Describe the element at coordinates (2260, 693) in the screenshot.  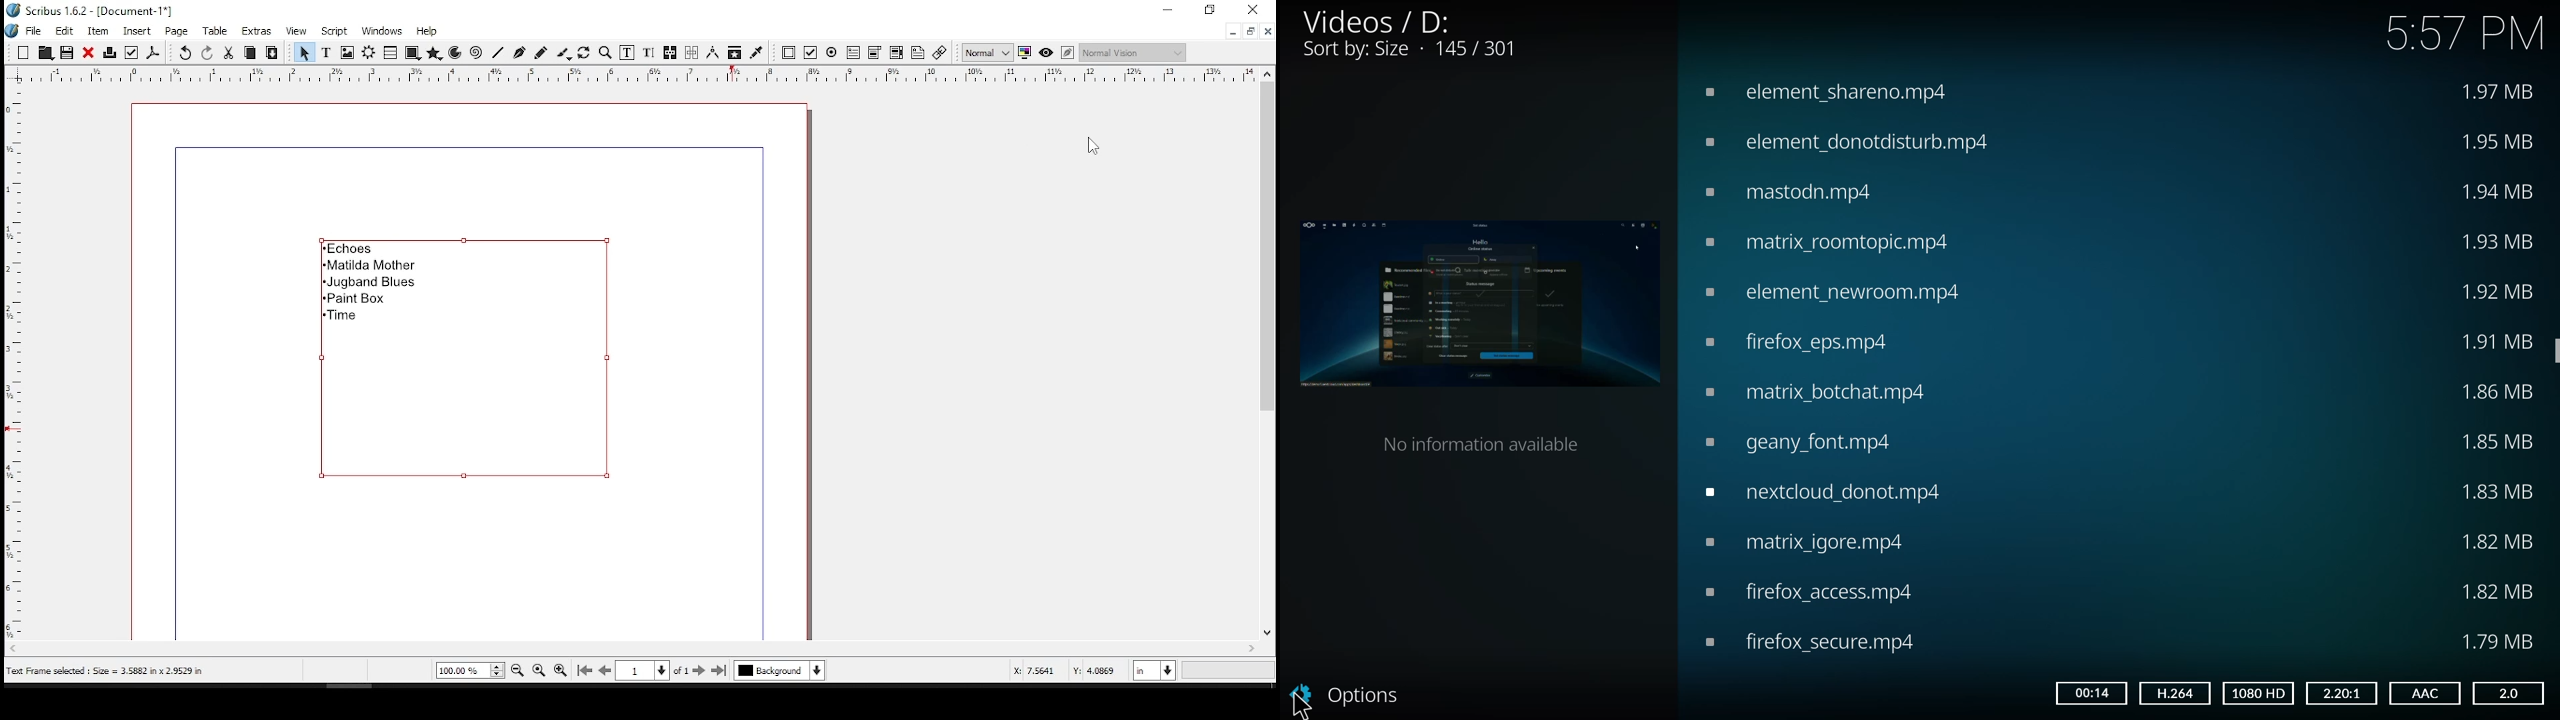
I see `hd` at that location.